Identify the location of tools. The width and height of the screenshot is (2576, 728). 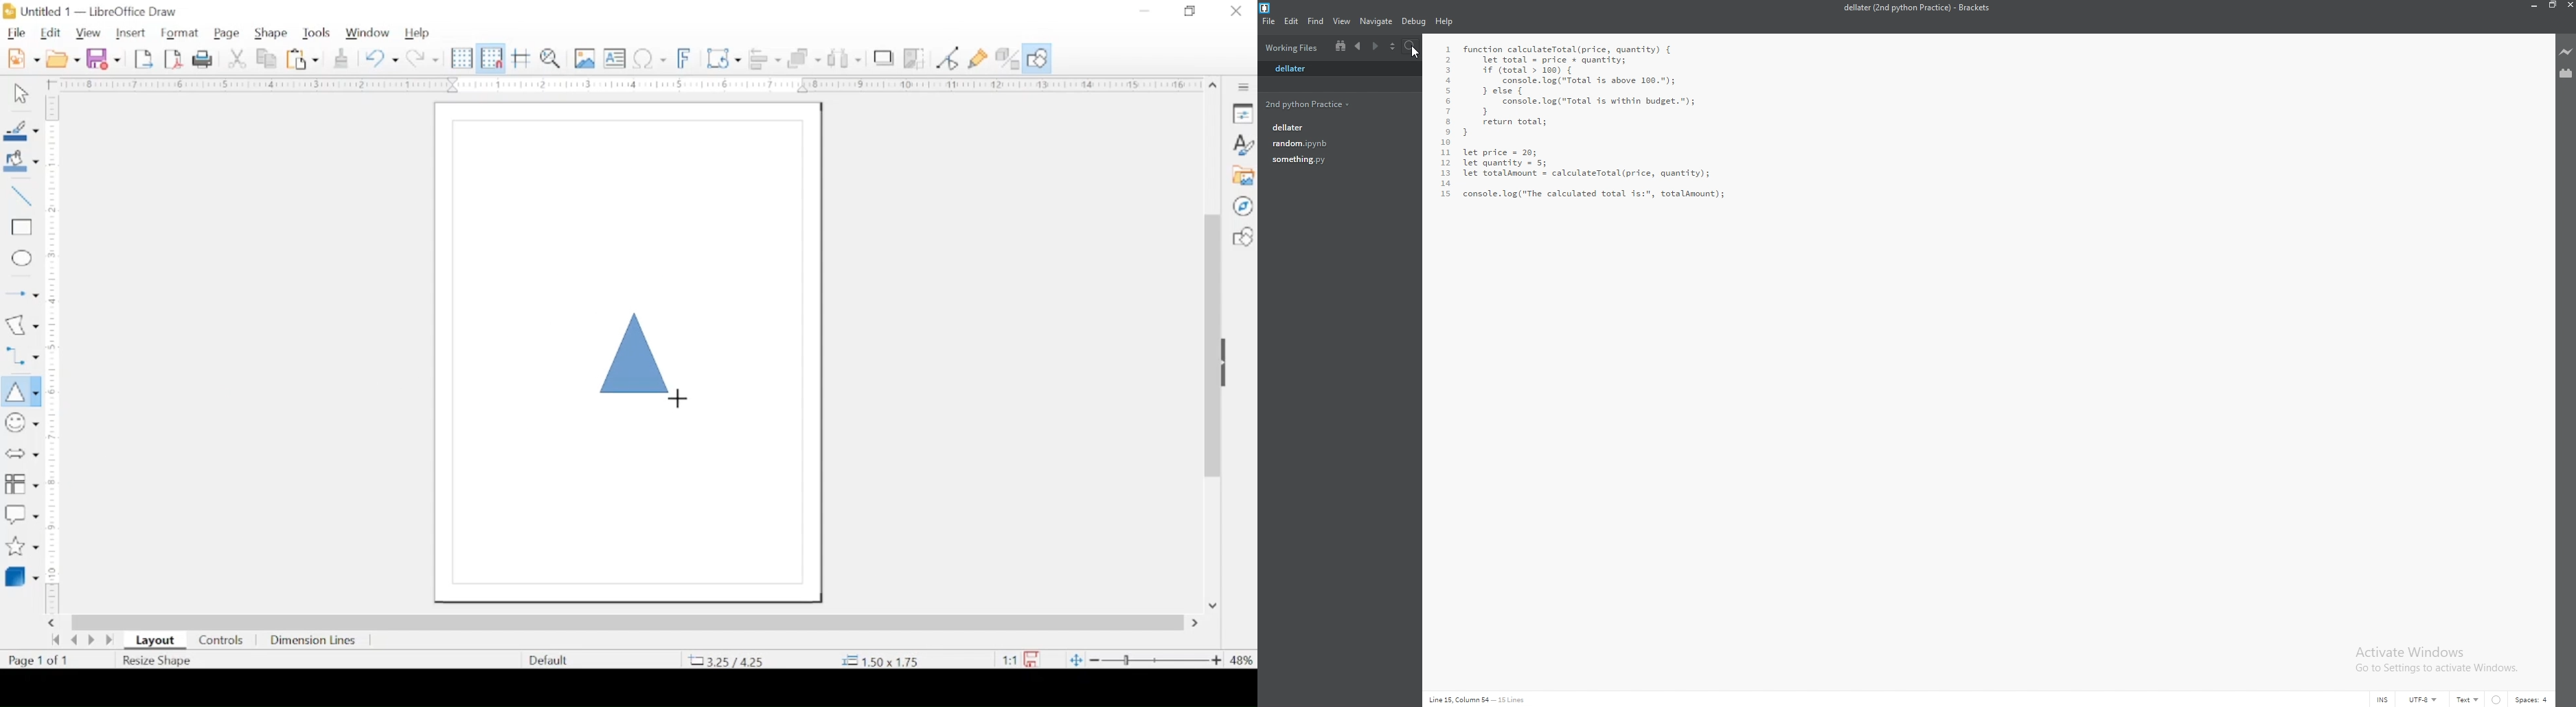
(316, 33).